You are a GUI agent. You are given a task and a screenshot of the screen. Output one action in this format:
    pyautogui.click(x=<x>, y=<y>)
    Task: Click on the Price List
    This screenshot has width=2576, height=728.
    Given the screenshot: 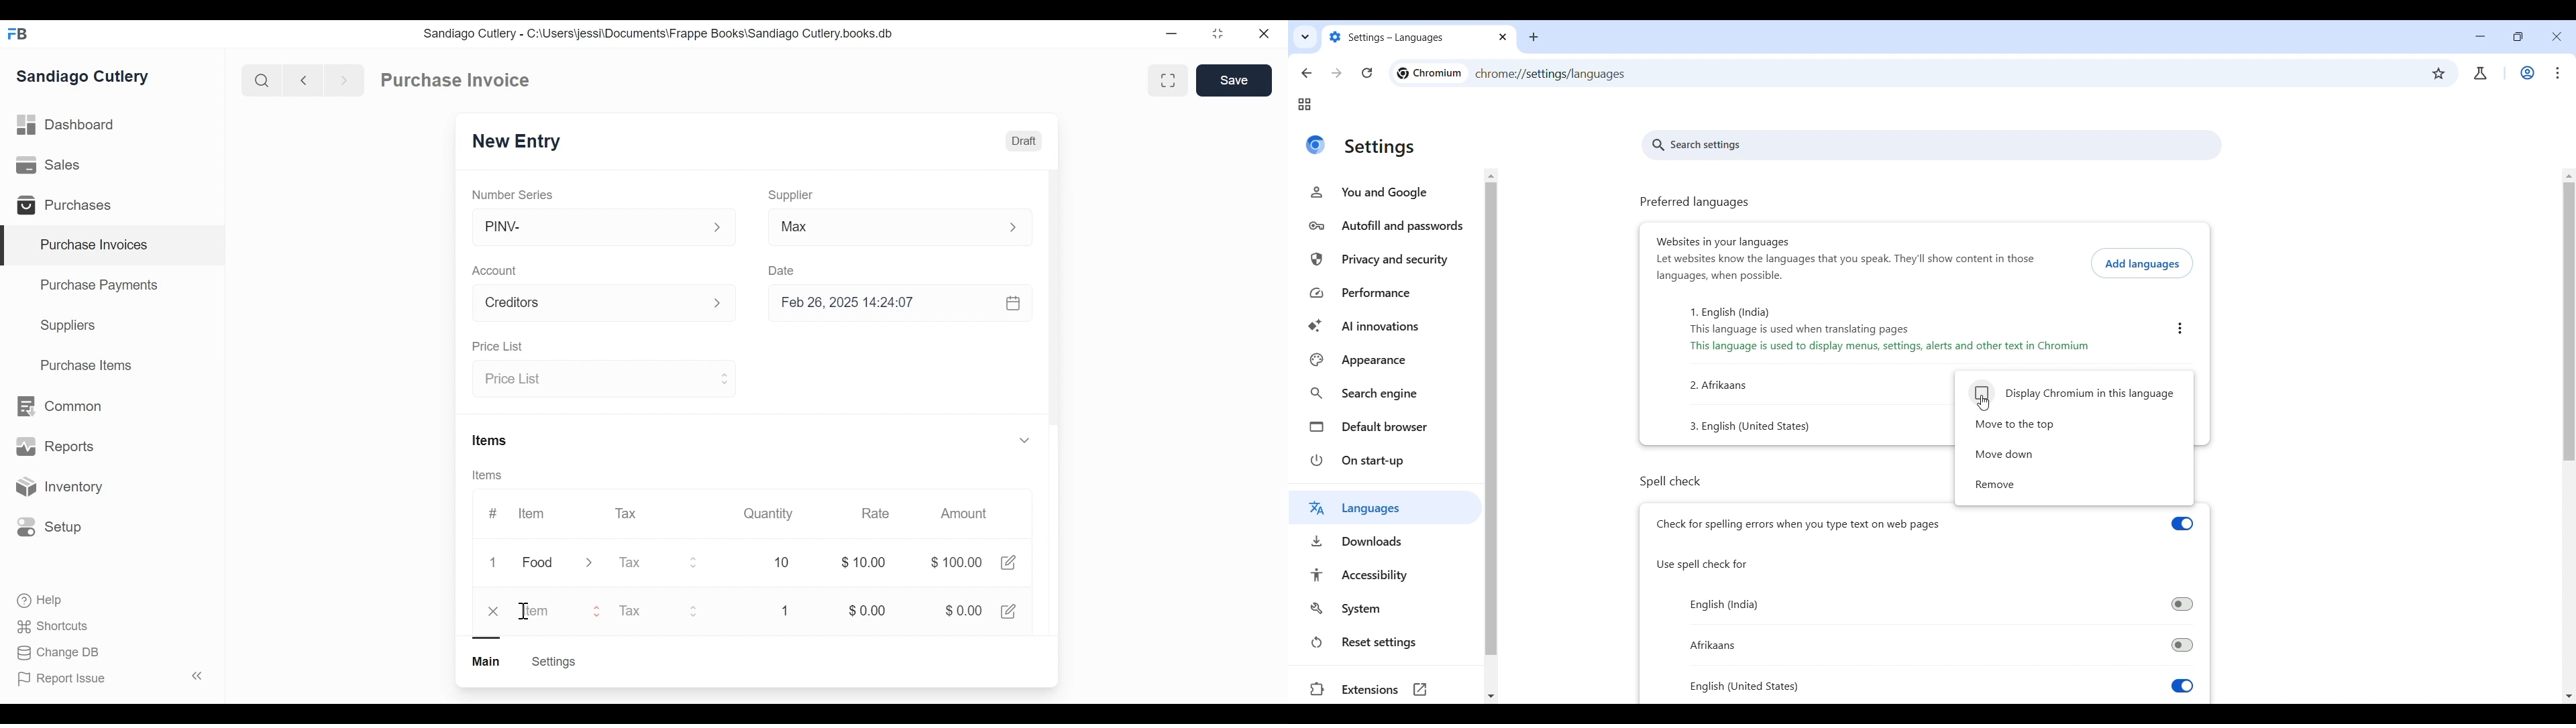 What is the action you would take?
    pyautogui.click(x=496, y=347)
    